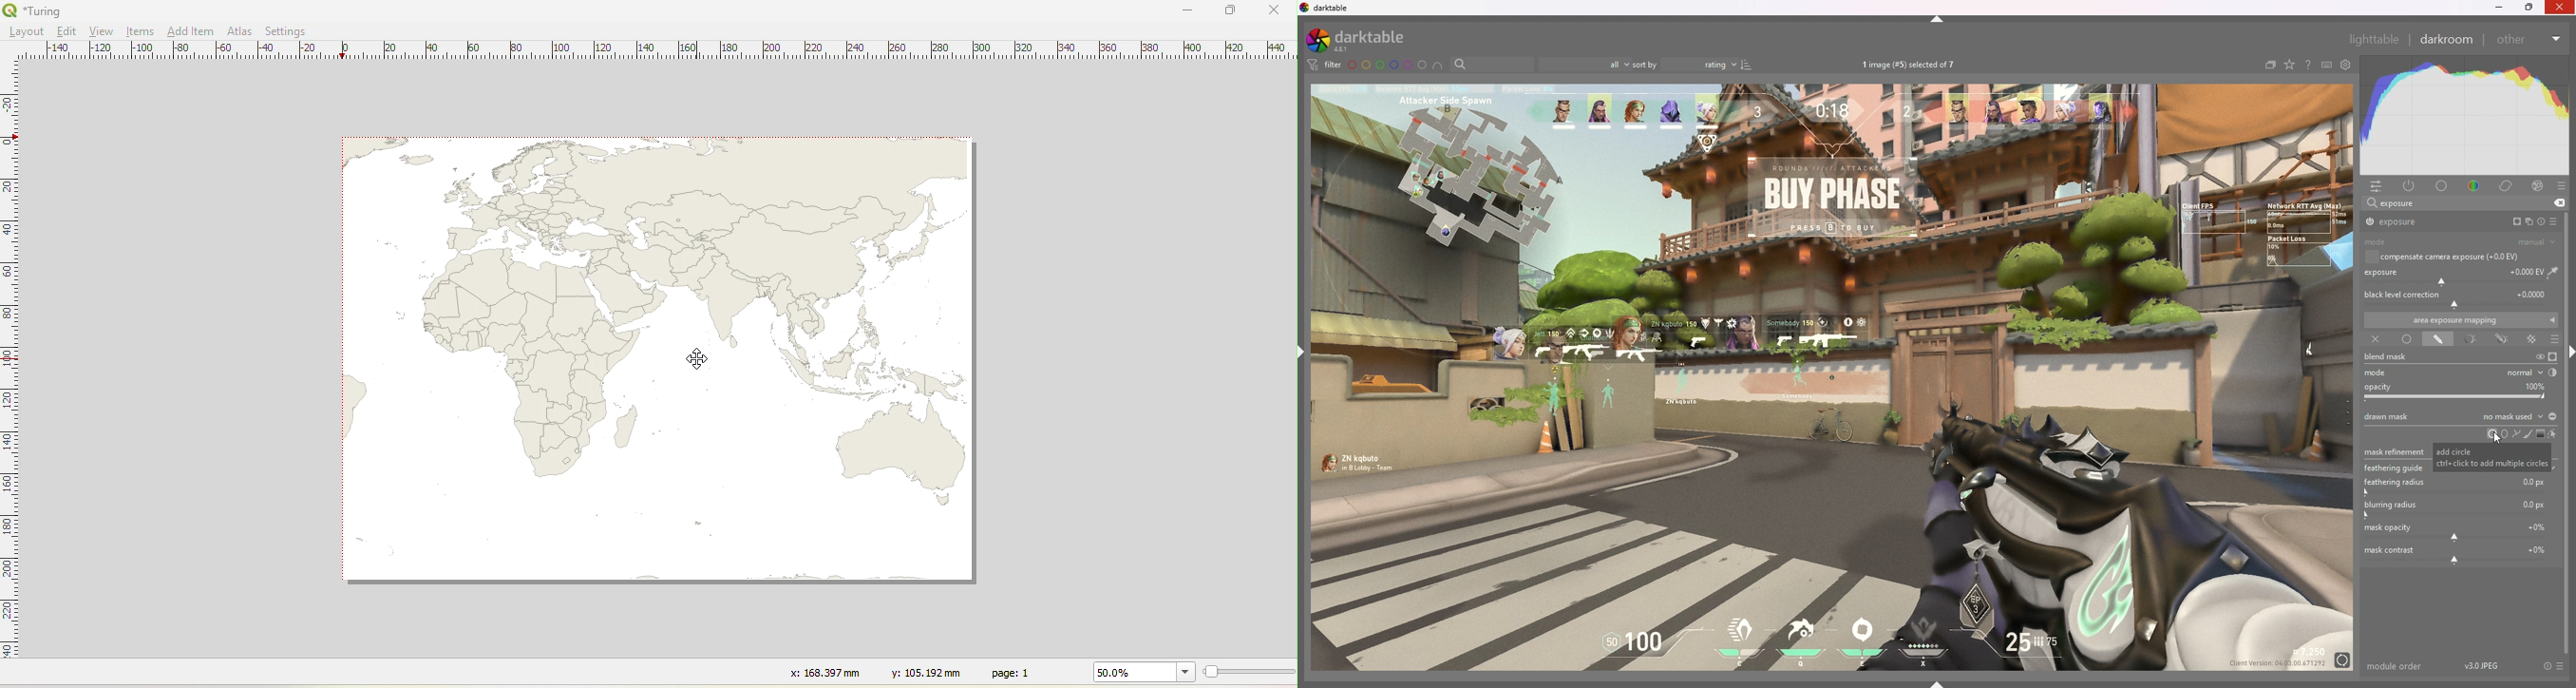 The width and height of the screenshot is (2576, 700). I want to click on blending options, so click(2556, 340).